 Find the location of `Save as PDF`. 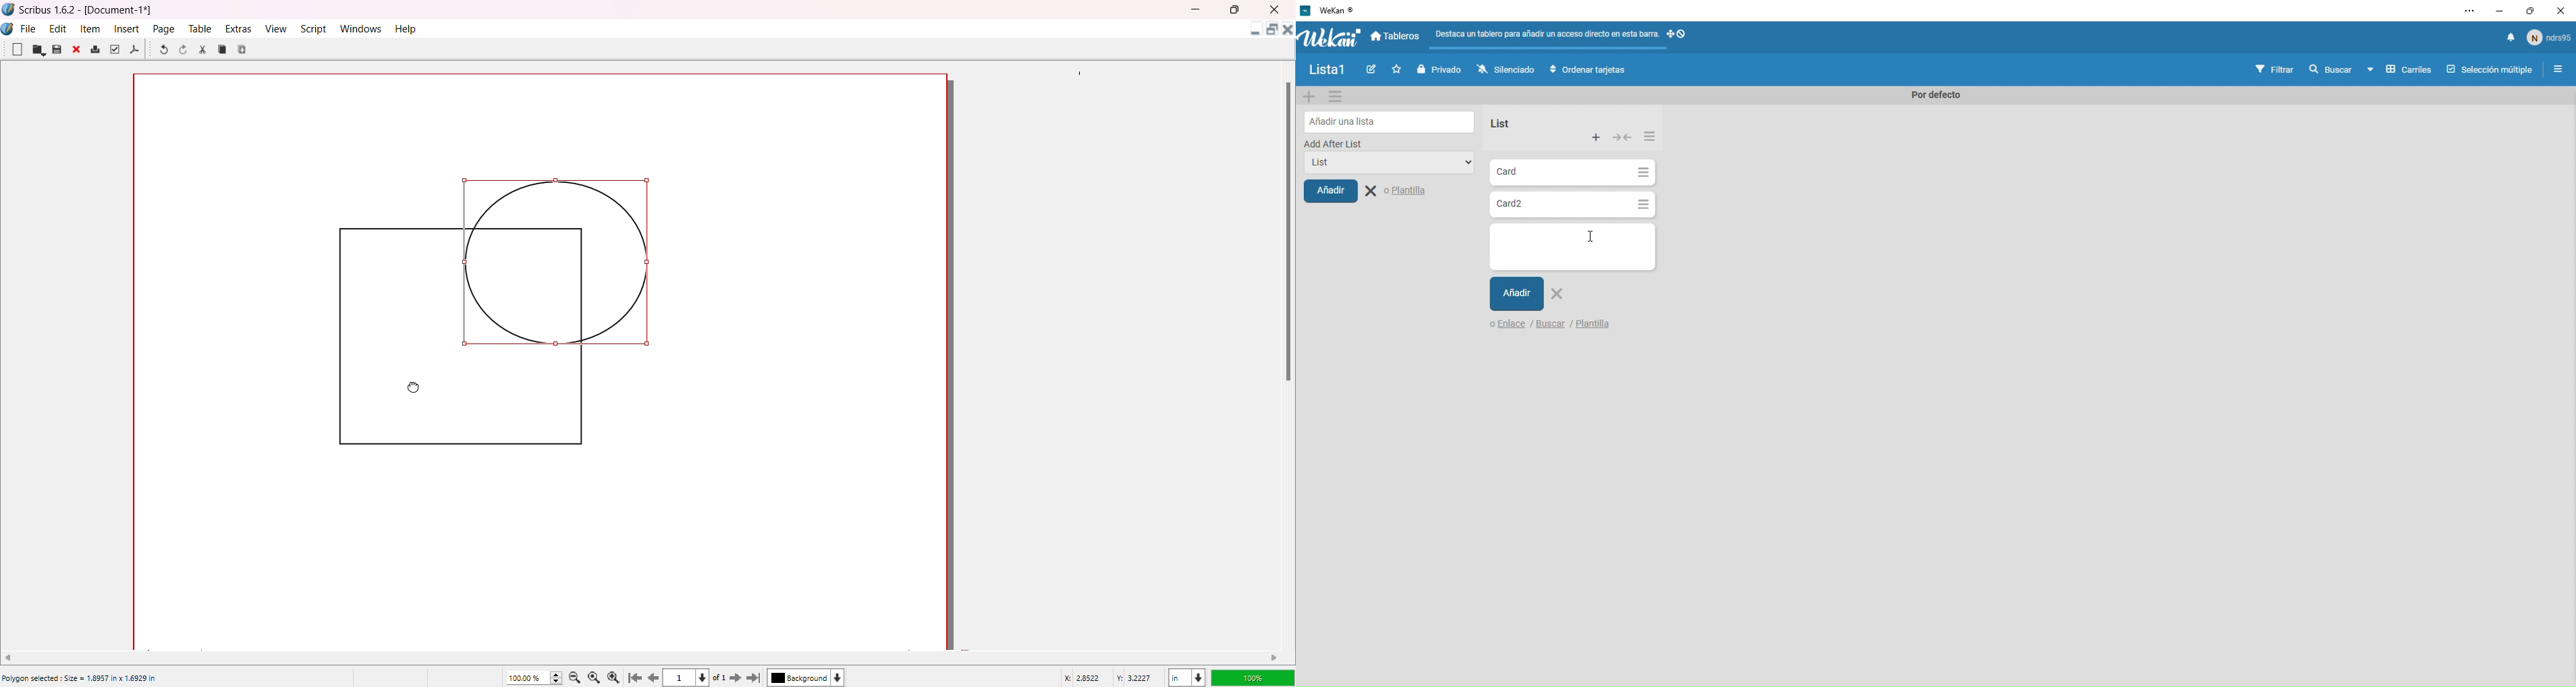

Save as PDF is located at coordinates (135, 50).